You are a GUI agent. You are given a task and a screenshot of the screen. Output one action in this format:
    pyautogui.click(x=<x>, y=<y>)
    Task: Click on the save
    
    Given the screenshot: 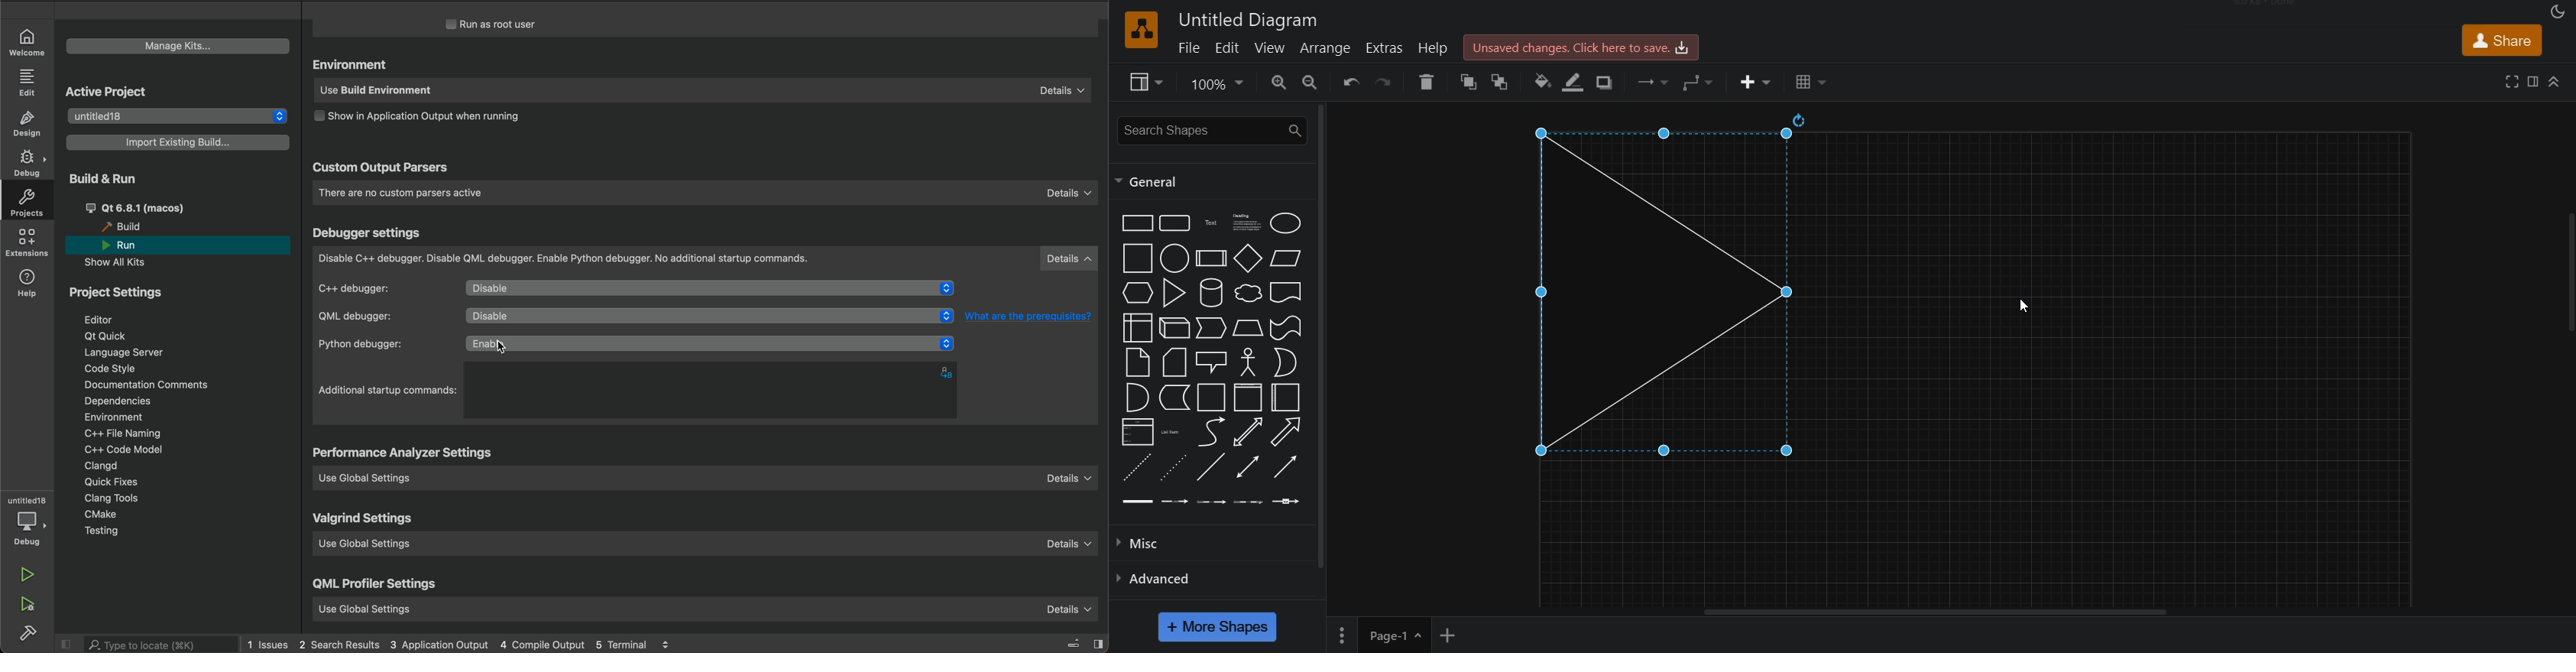 What is the action you would take?
    pyautogui.click(x=1586, y=47)
    